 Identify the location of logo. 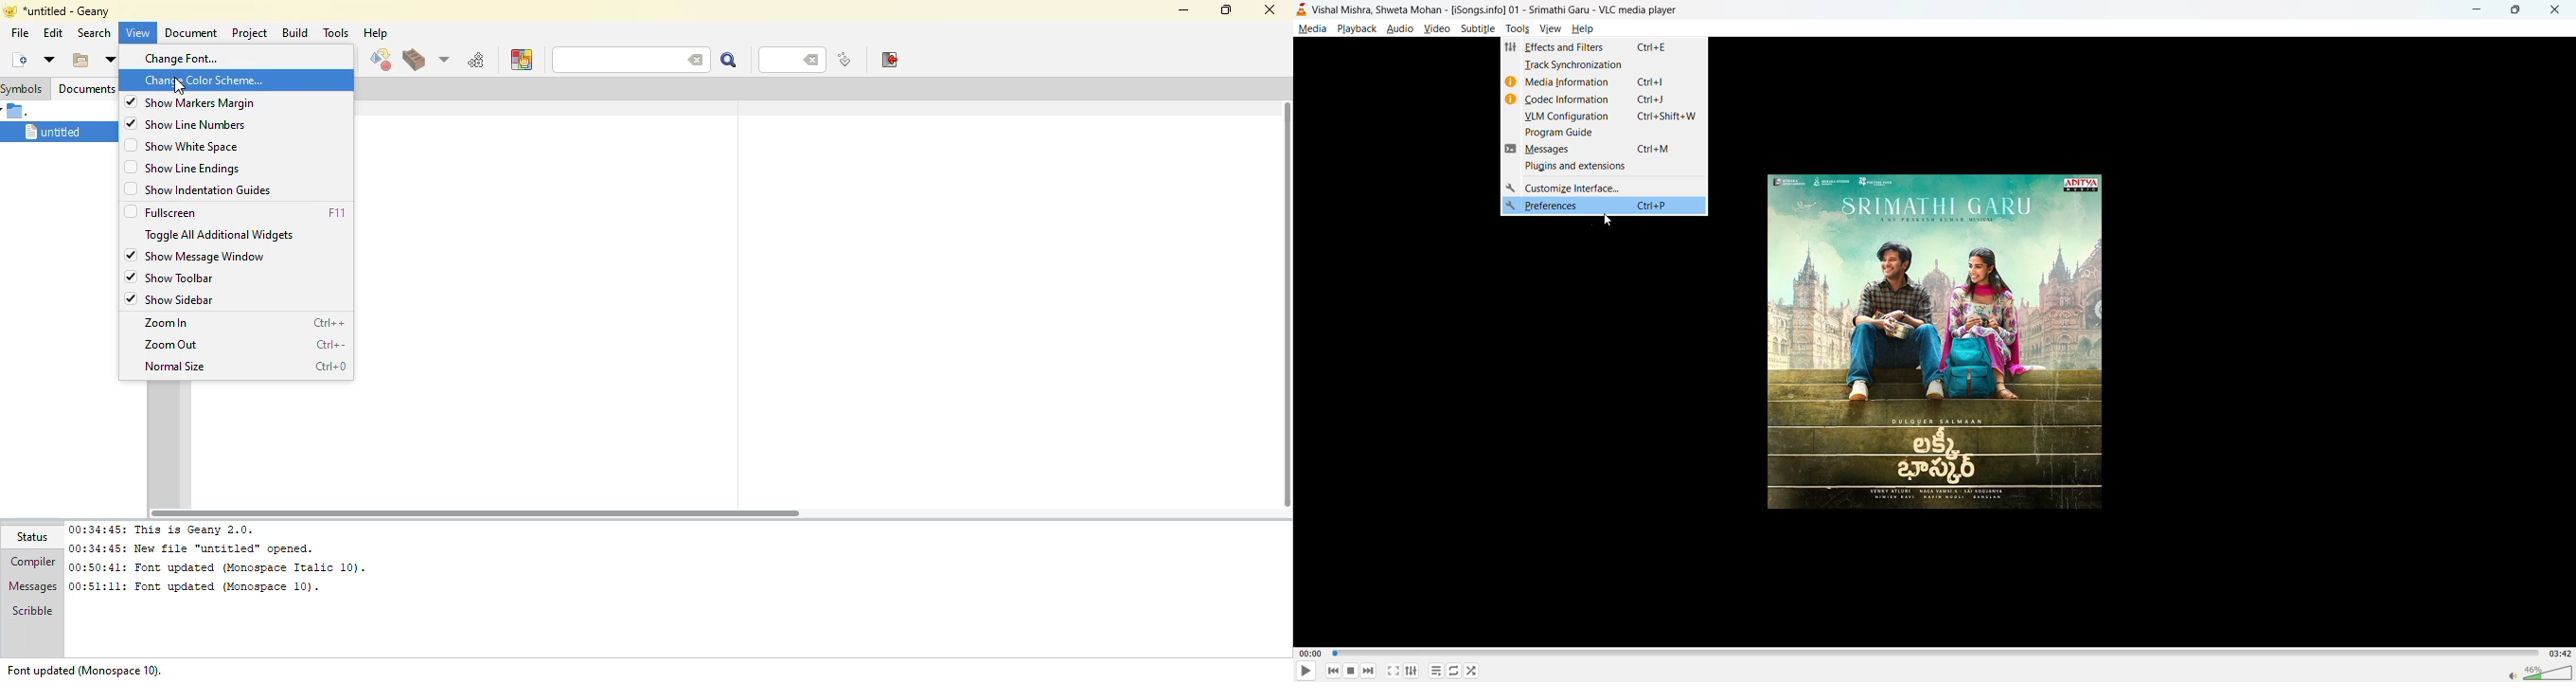
(9, 10).